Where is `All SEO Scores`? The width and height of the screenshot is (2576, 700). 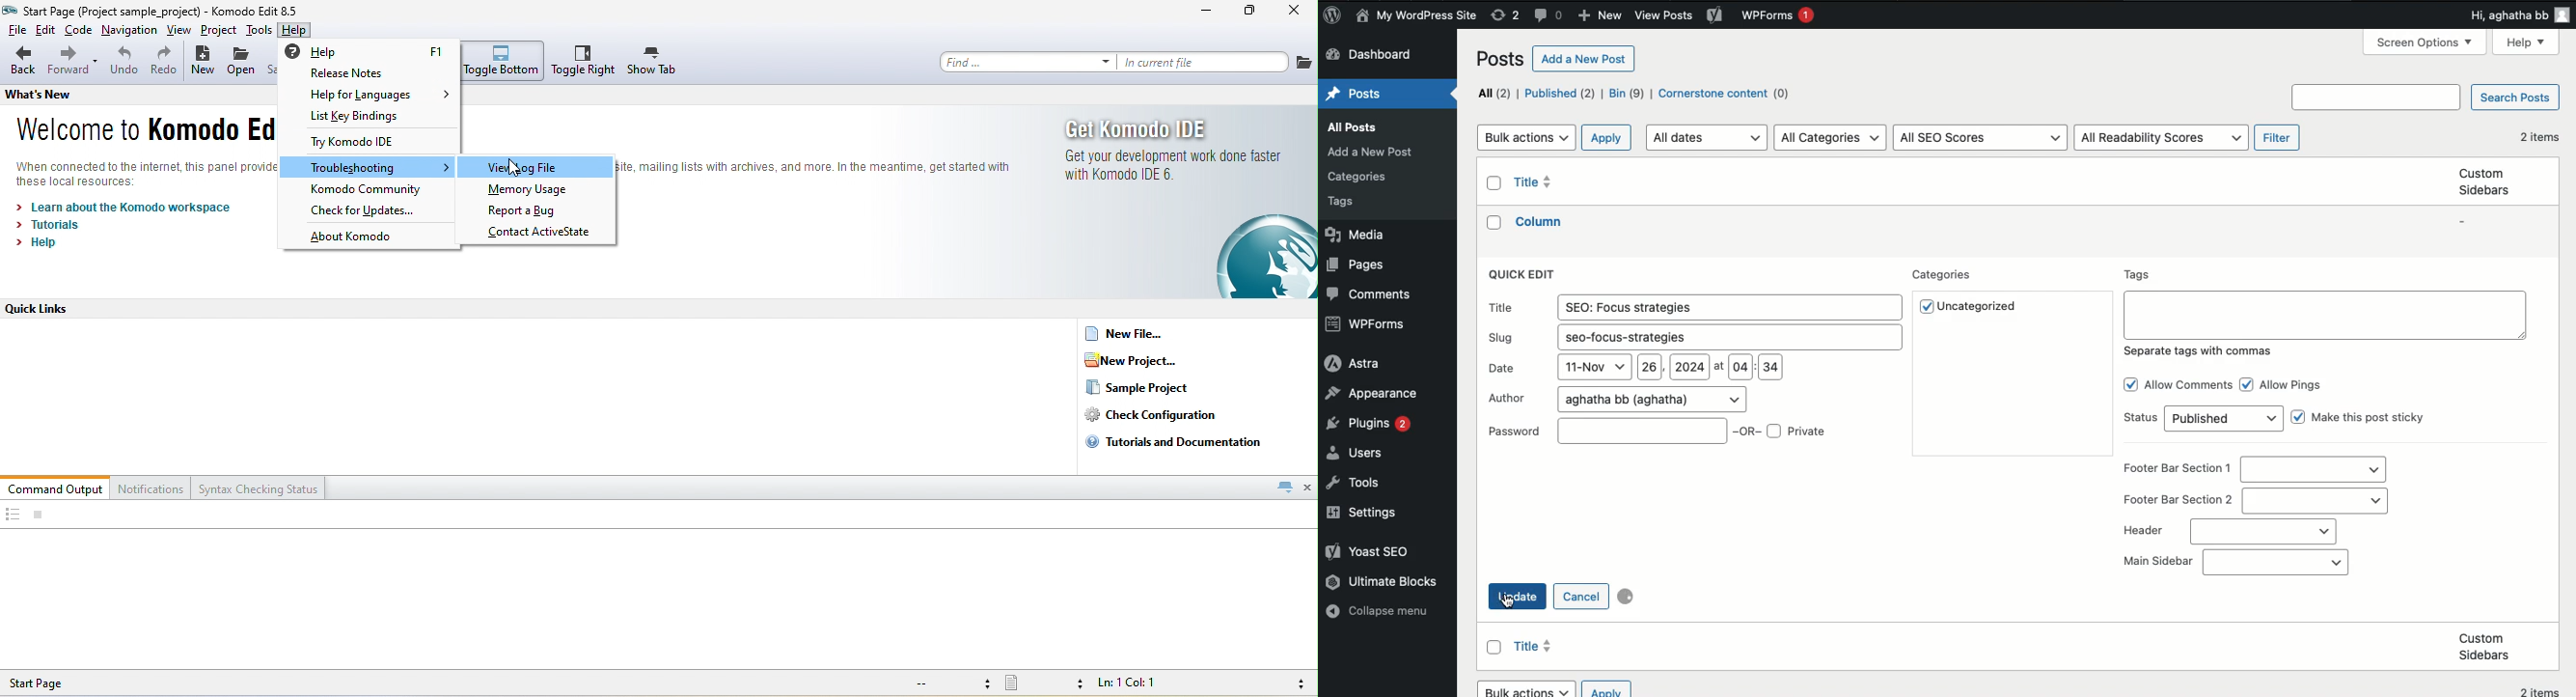
All SEO Scores is located at coordinates (1981, 138).